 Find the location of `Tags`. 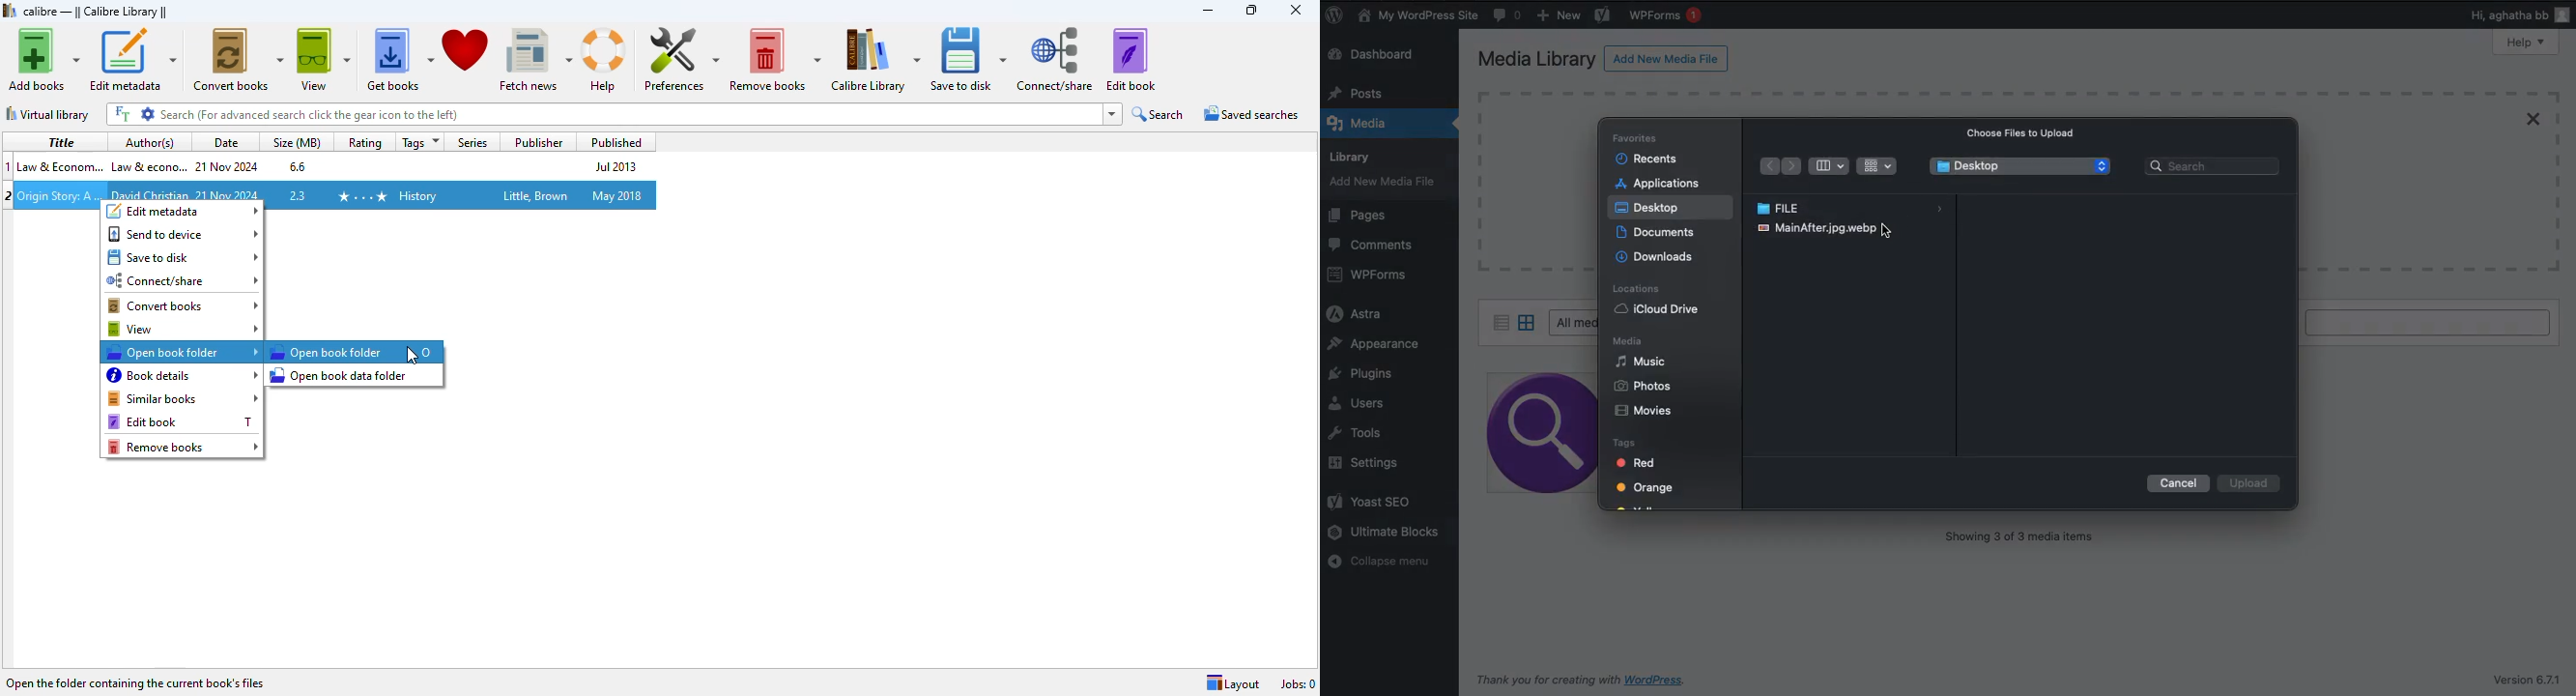

Tags is located at coordinates (1630, 442).